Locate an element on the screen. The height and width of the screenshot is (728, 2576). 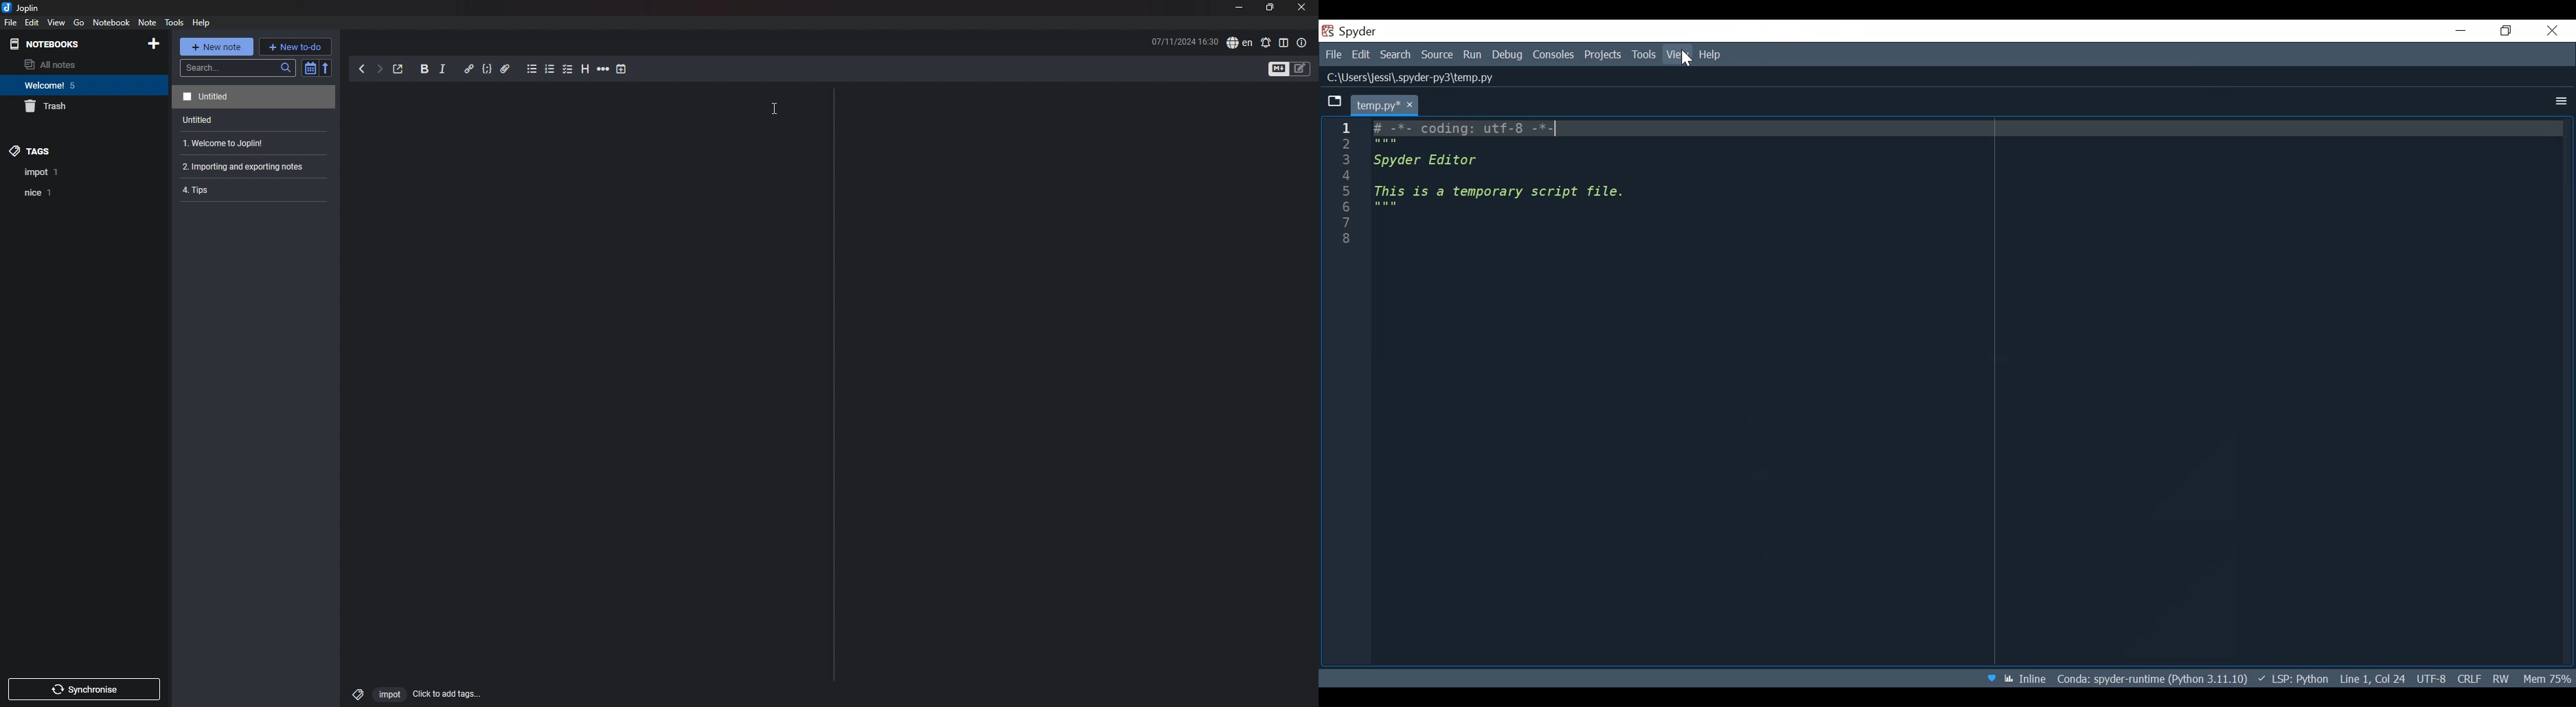
spell check is located at coordinates (1239, 43).